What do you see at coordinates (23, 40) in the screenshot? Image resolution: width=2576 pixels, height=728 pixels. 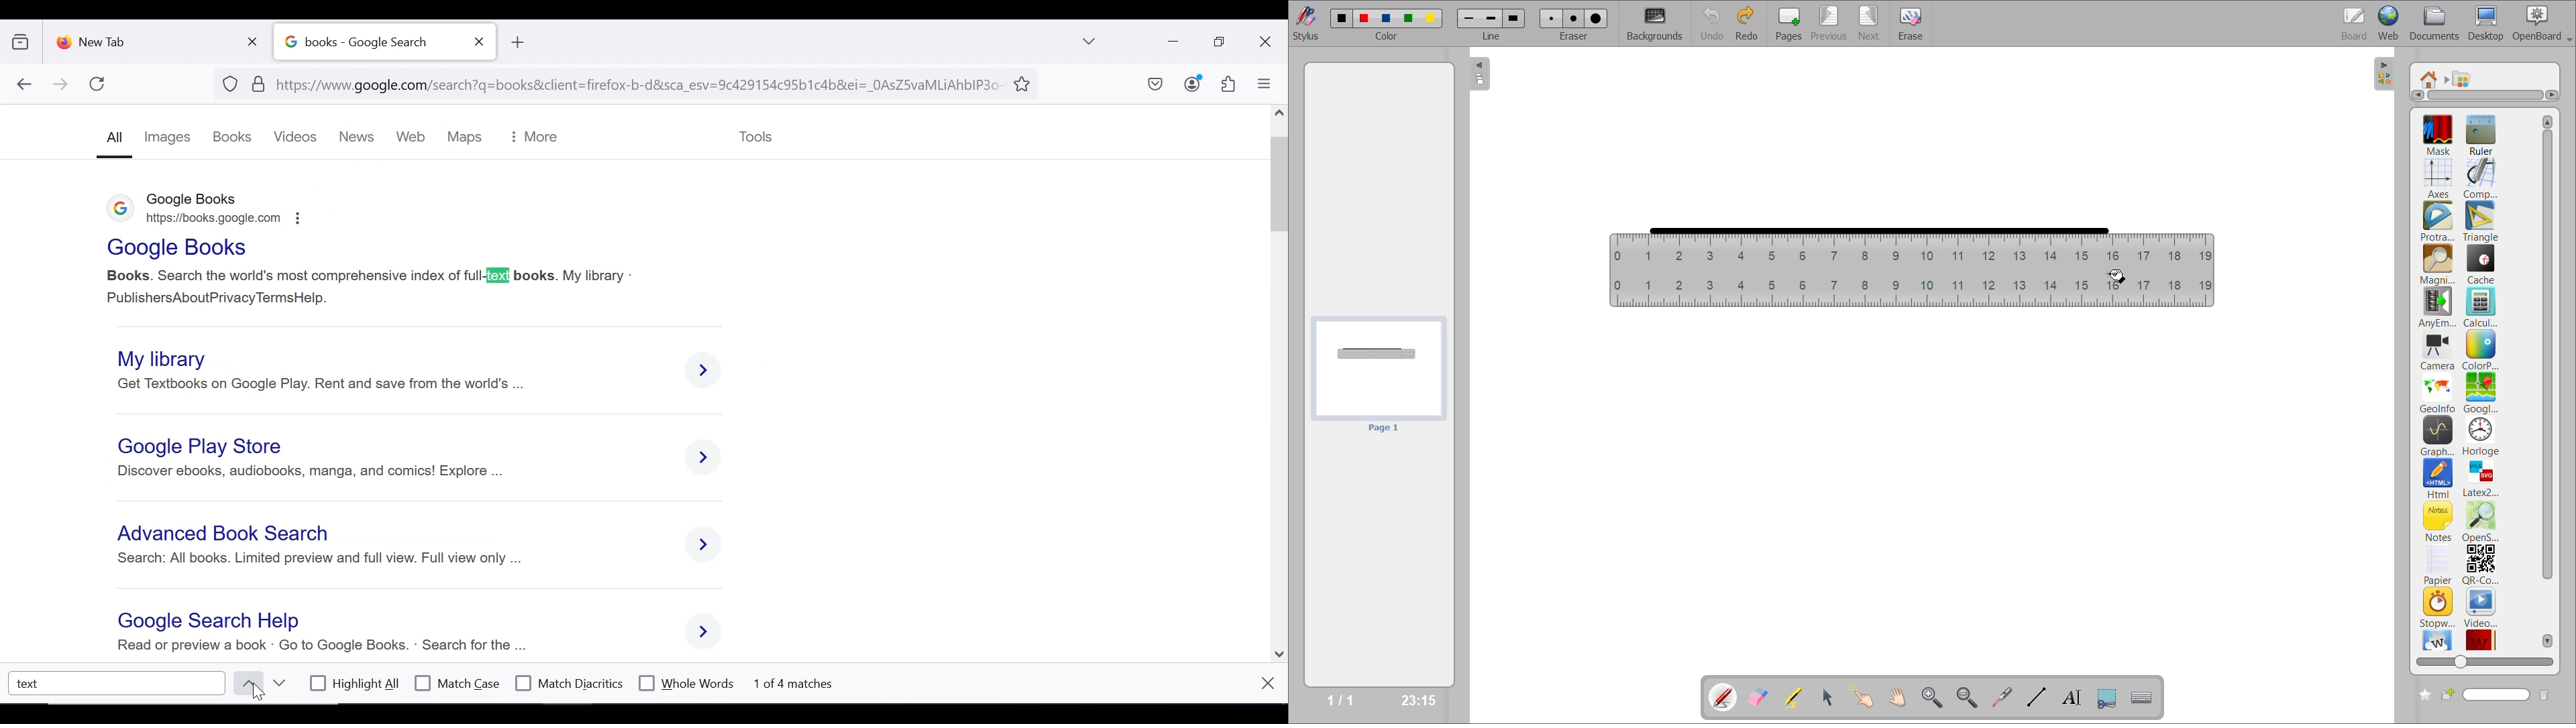 I see `show recent browsing across devices` at bounding box center [23, 40].